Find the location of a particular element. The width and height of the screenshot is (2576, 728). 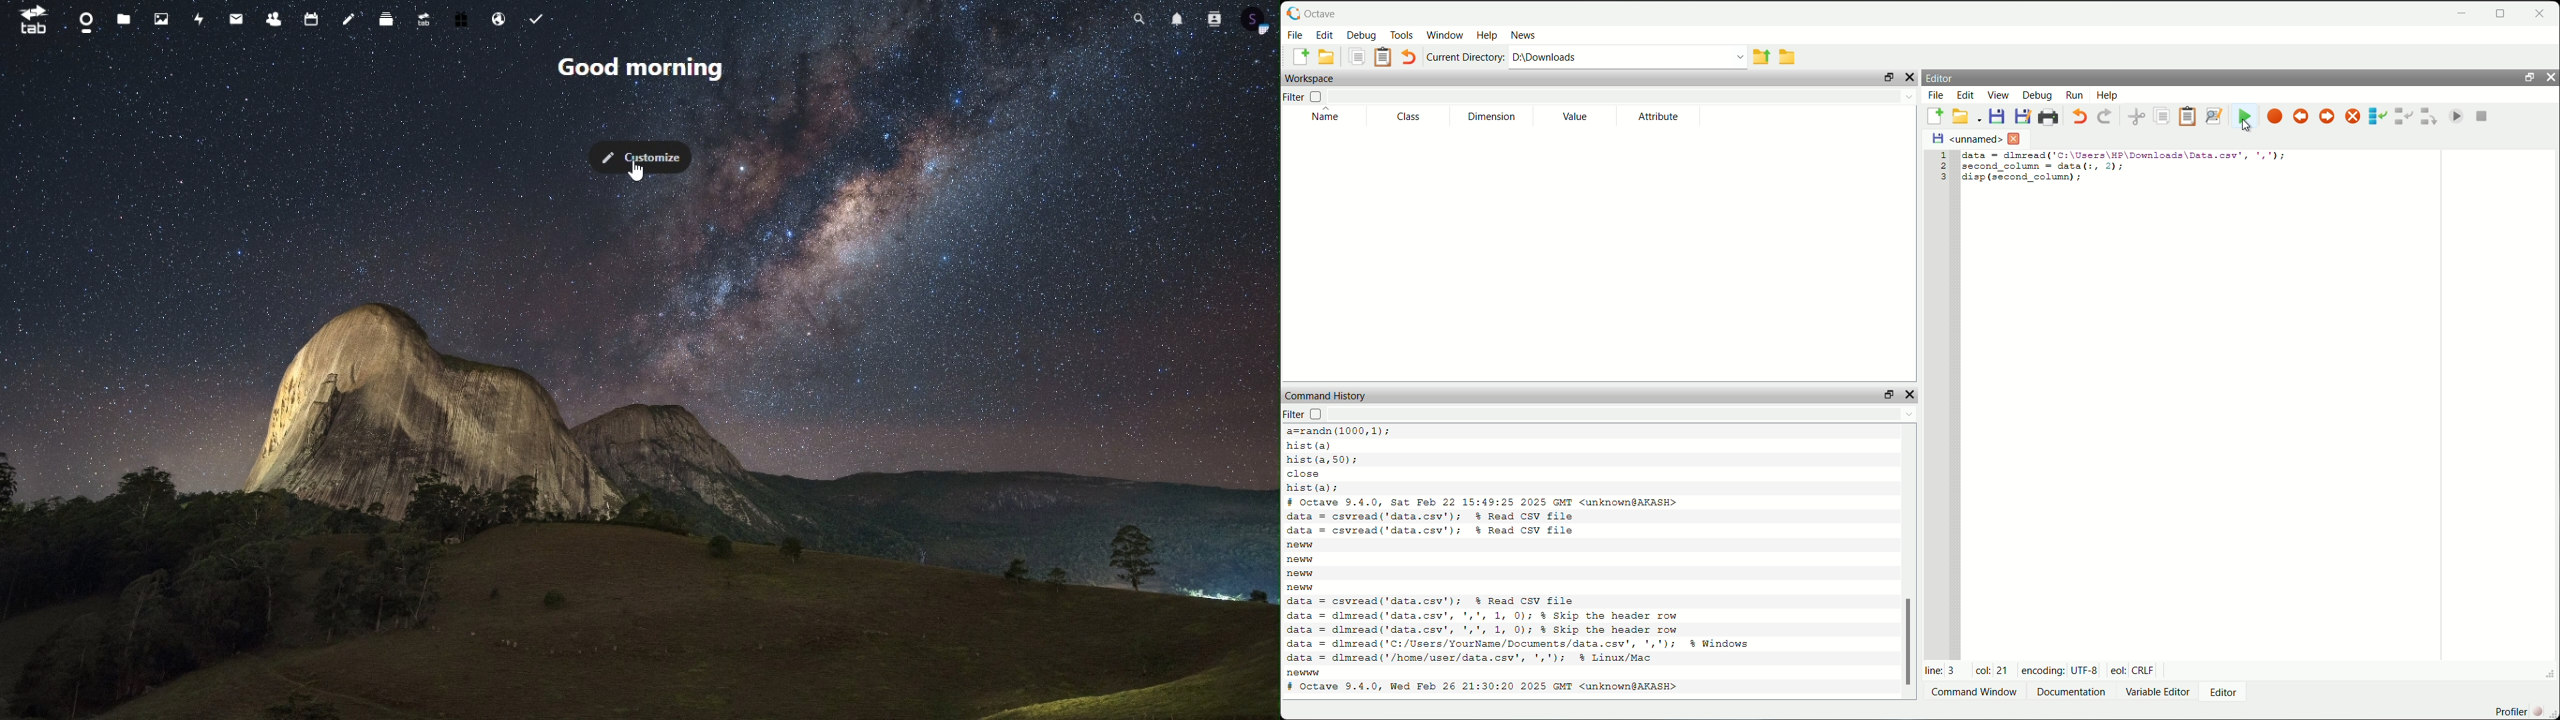

enter directory name is located at coordinates (1627, 57).